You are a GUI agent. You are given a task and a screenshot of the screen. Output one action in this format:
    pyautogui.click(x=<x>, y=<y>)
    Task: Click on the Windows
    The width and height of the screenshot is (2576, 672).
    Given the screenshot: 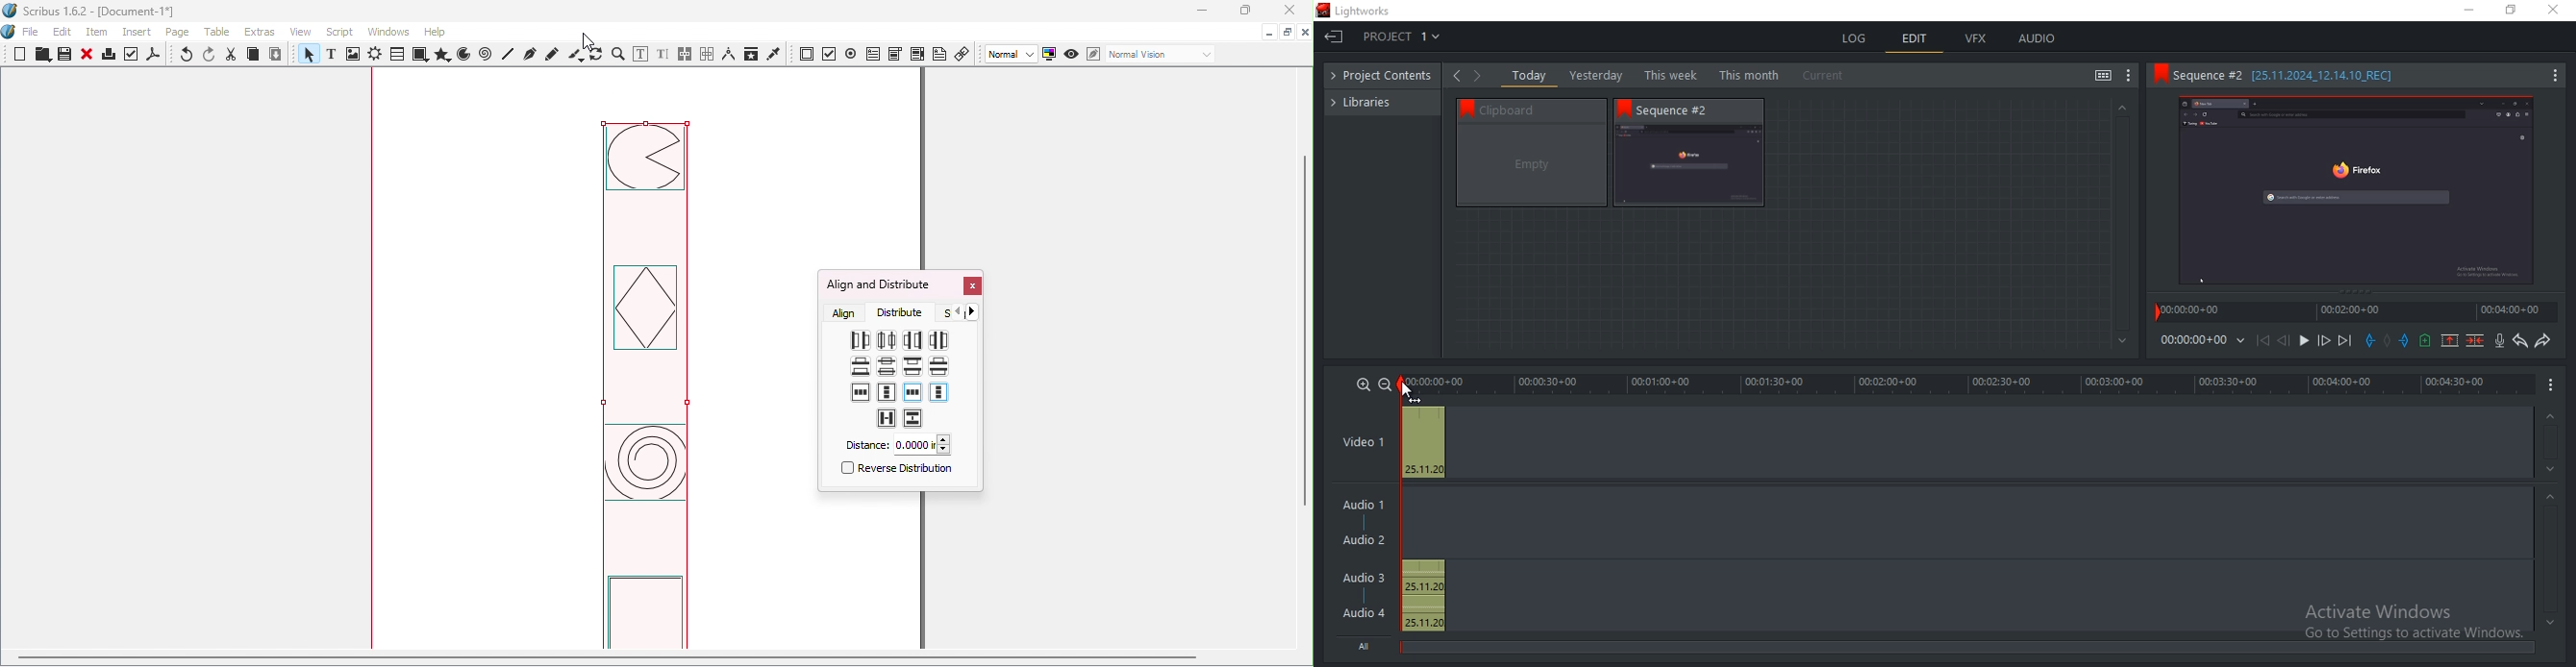 What is the action you would take?
    pyautogui.click(x=388, y=32)
    